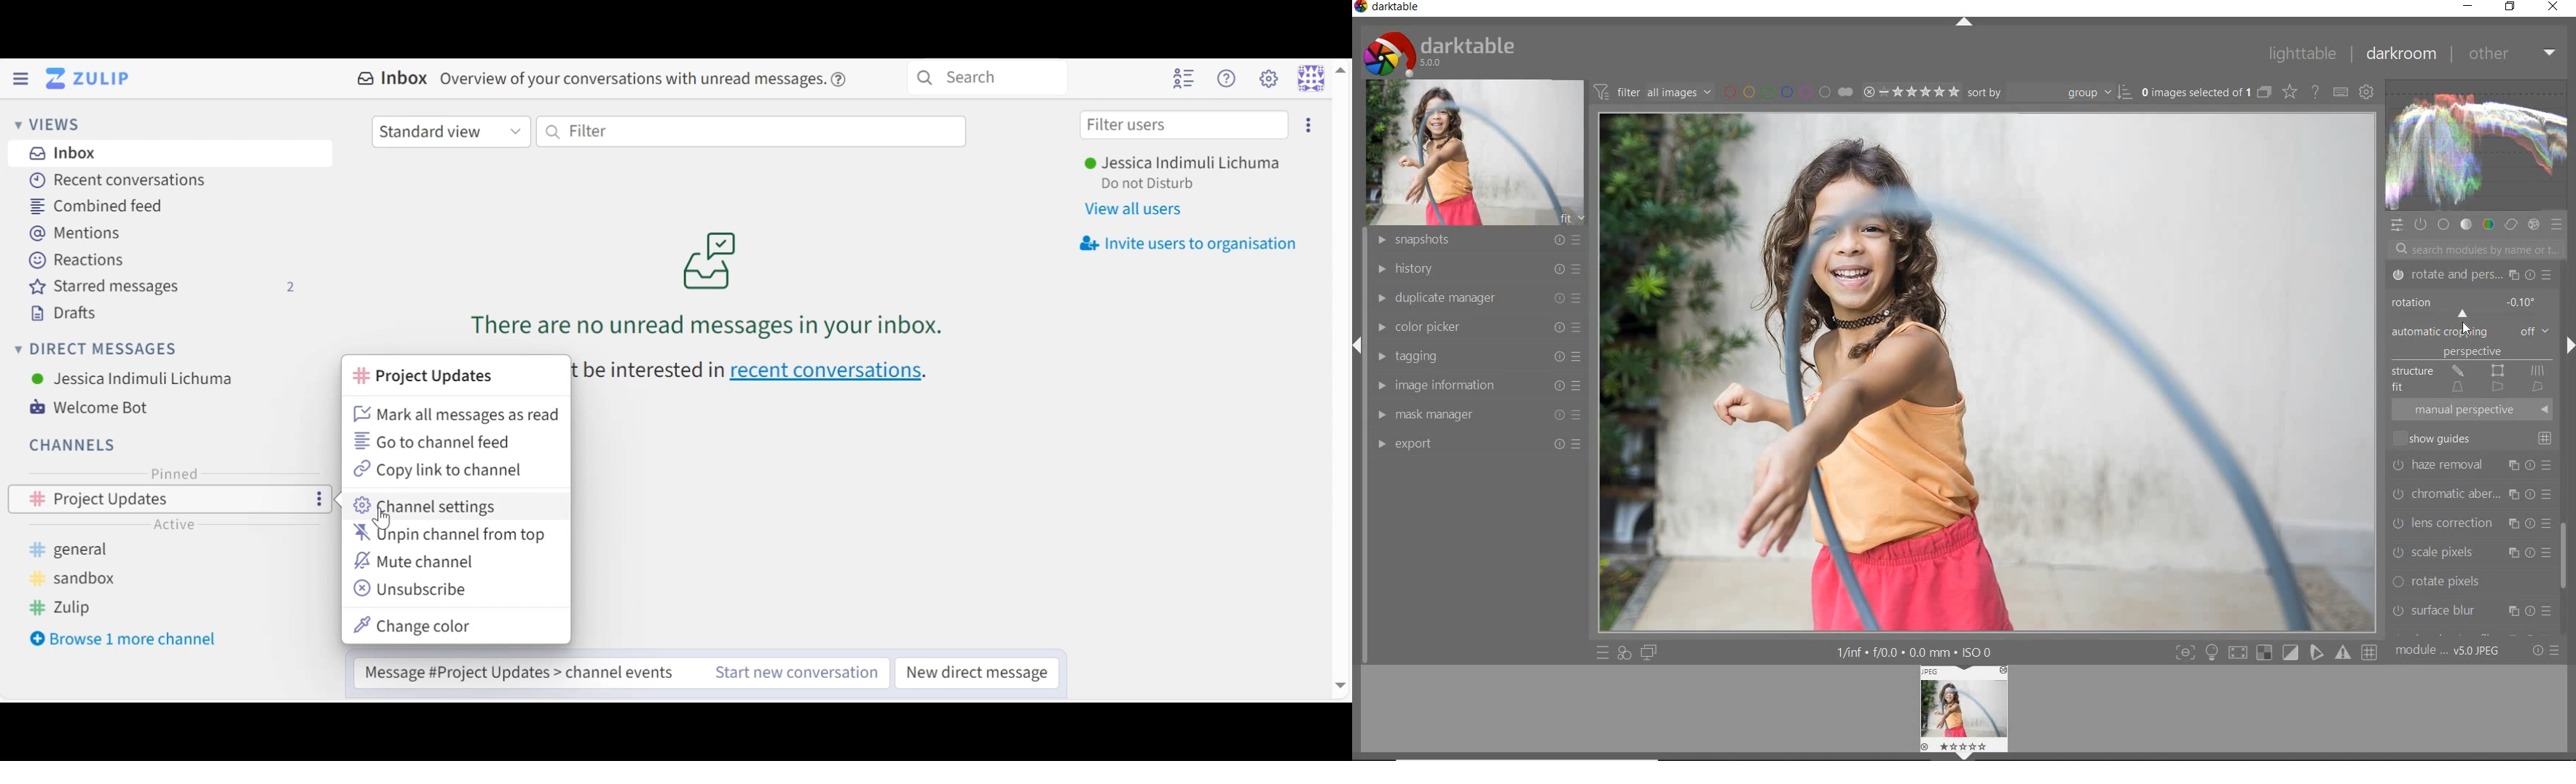  What do you see at coordinates (2475, 438) in the screenshot?
I see `SHOW GUIDES` at bounding box center [2475, 438].